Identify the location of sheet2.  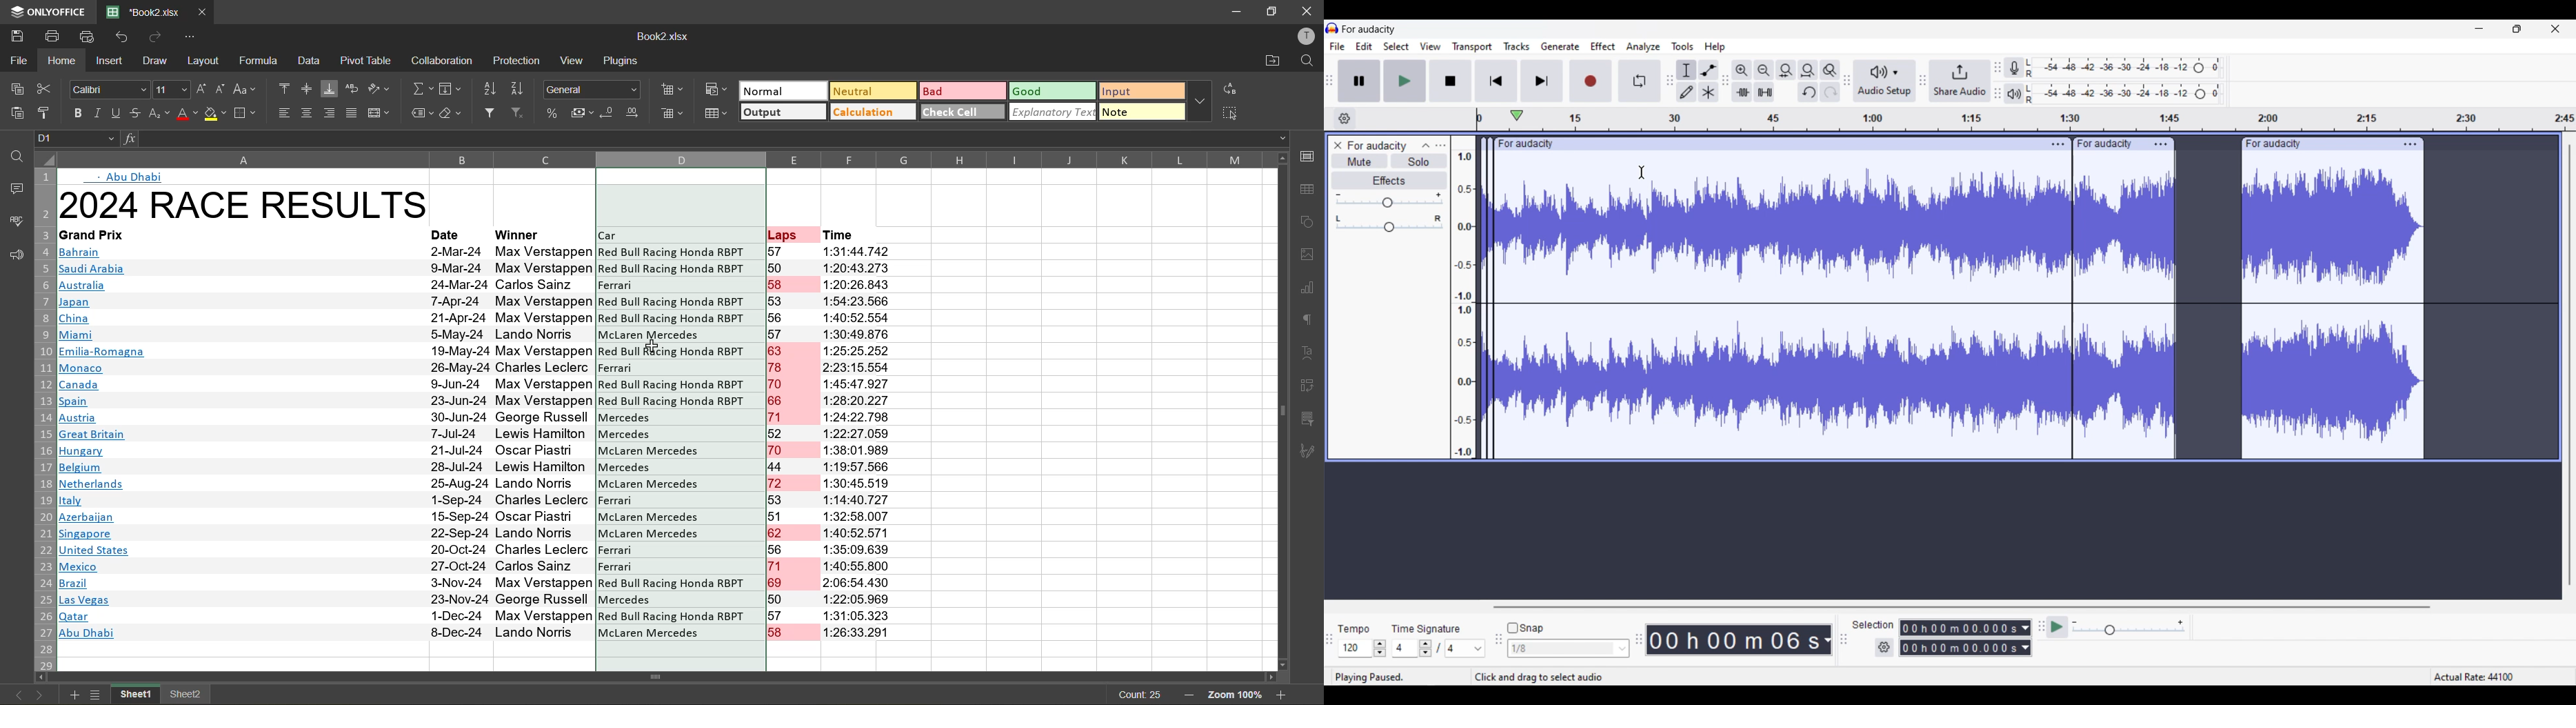
(186, 695).